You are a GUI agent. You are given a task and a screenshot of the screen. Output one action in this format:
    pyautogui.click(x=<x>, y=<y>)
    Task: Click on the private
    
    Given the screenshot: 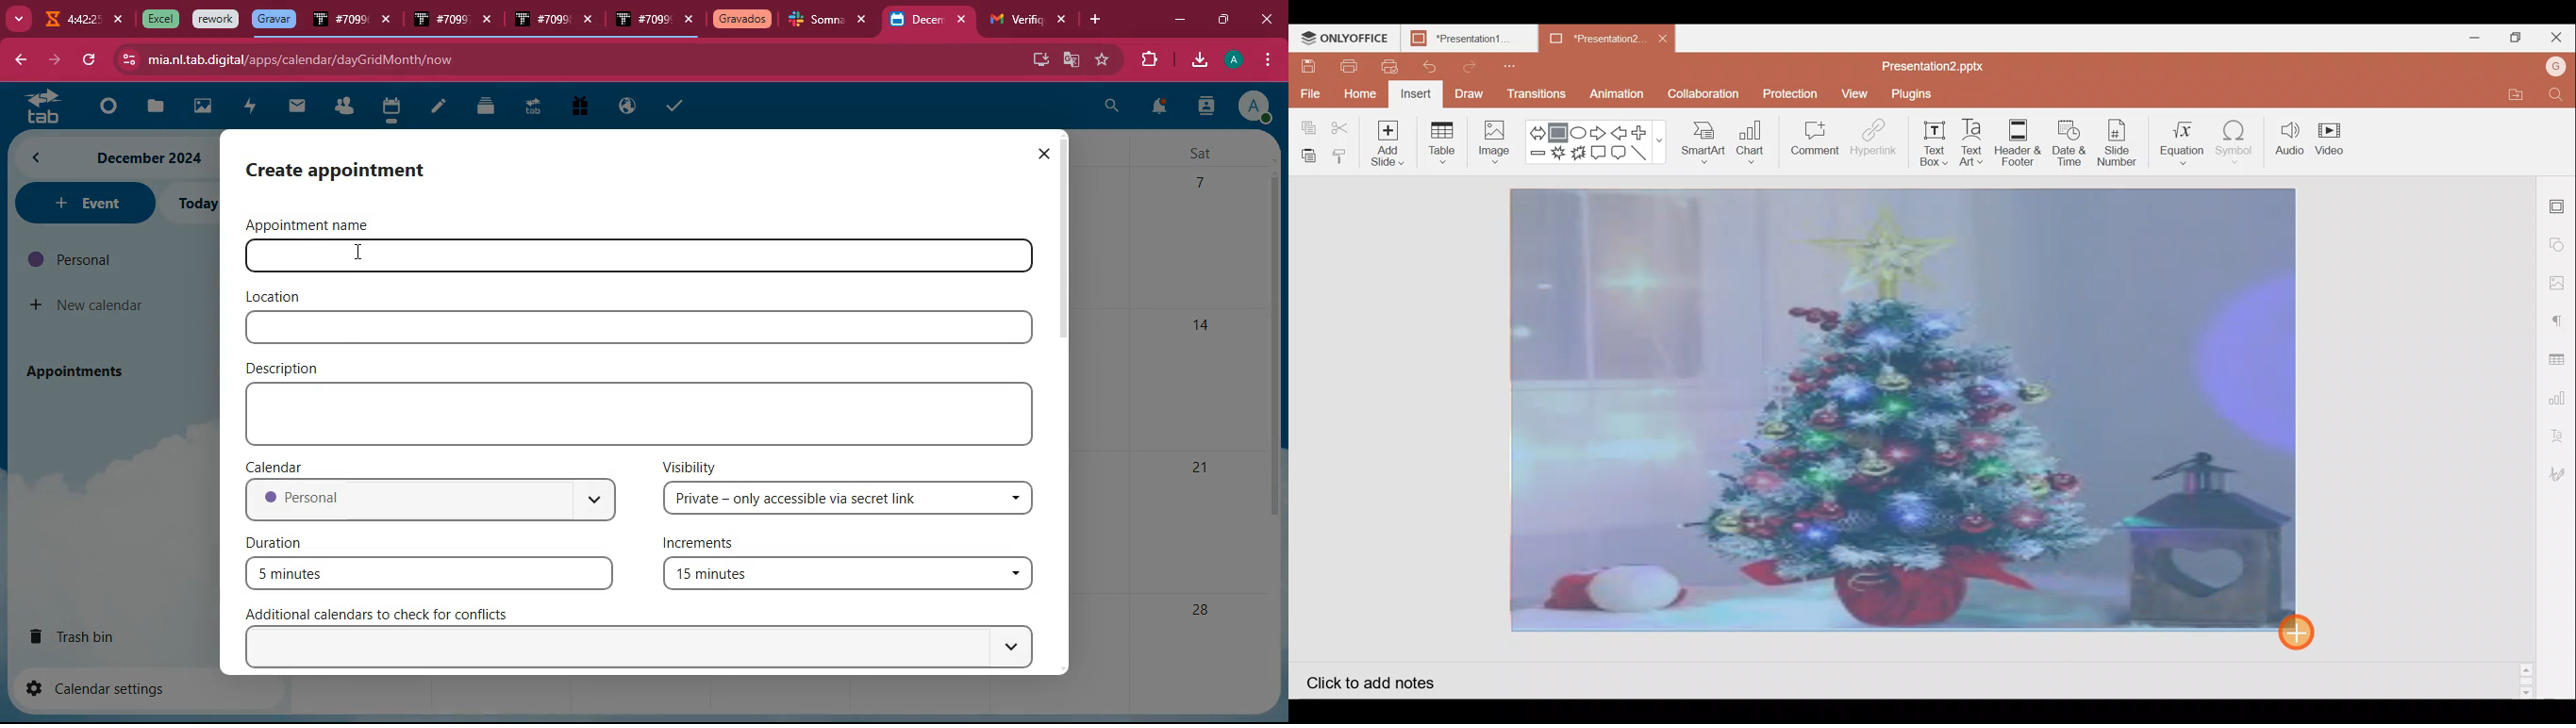 What is the action you would take?
    pyautogui.click(x=850, y=499)
    